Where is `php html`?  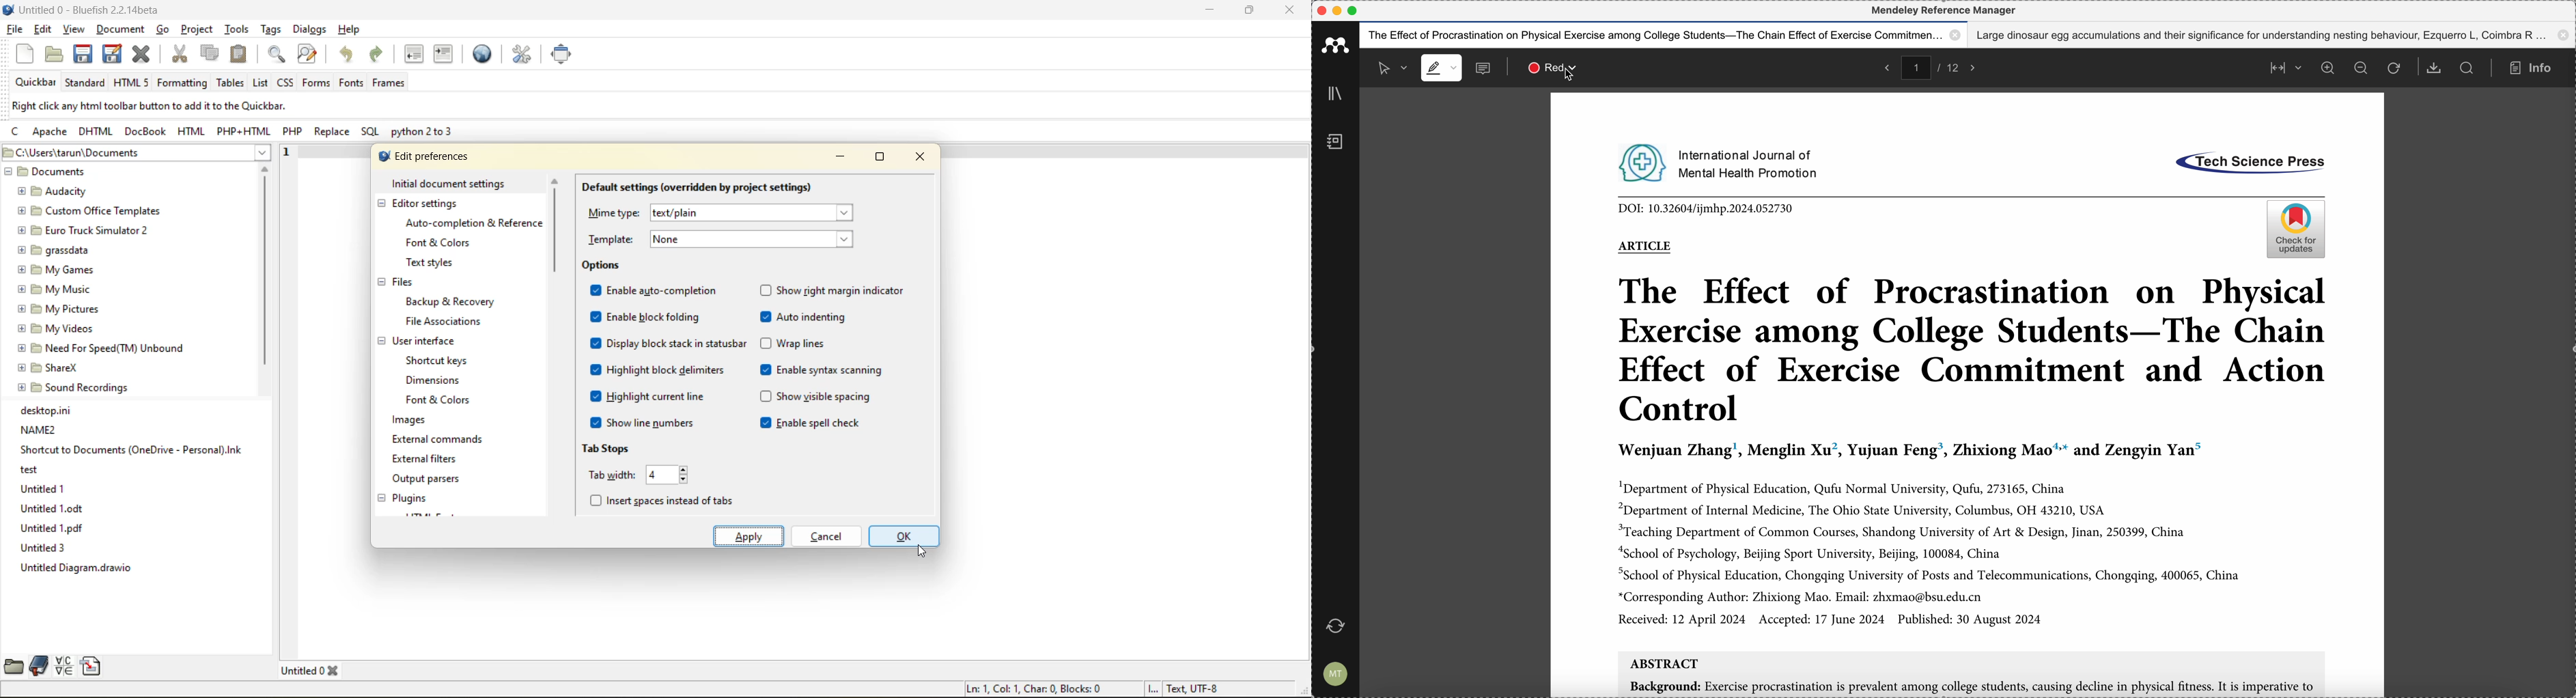
php html is located at coordinates (238, 131).